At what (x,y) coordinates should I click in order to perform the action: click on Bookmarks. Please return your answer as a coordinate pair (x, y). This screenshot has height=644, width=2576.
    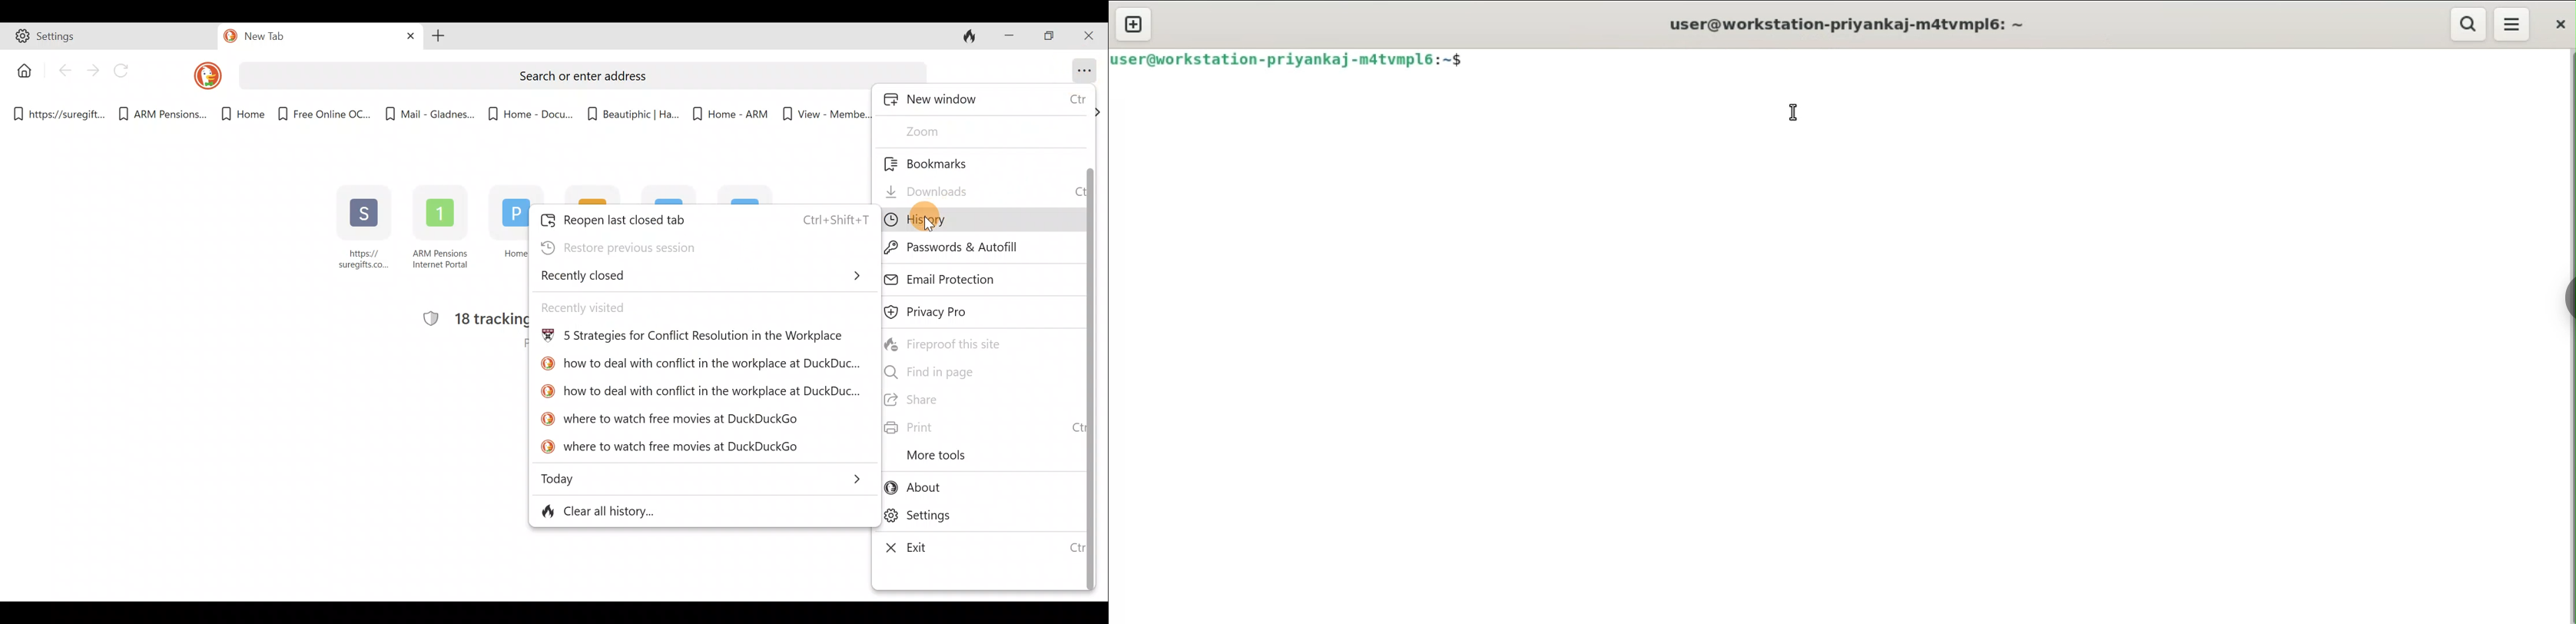
    Looking at the image, I should click on (953, 162).